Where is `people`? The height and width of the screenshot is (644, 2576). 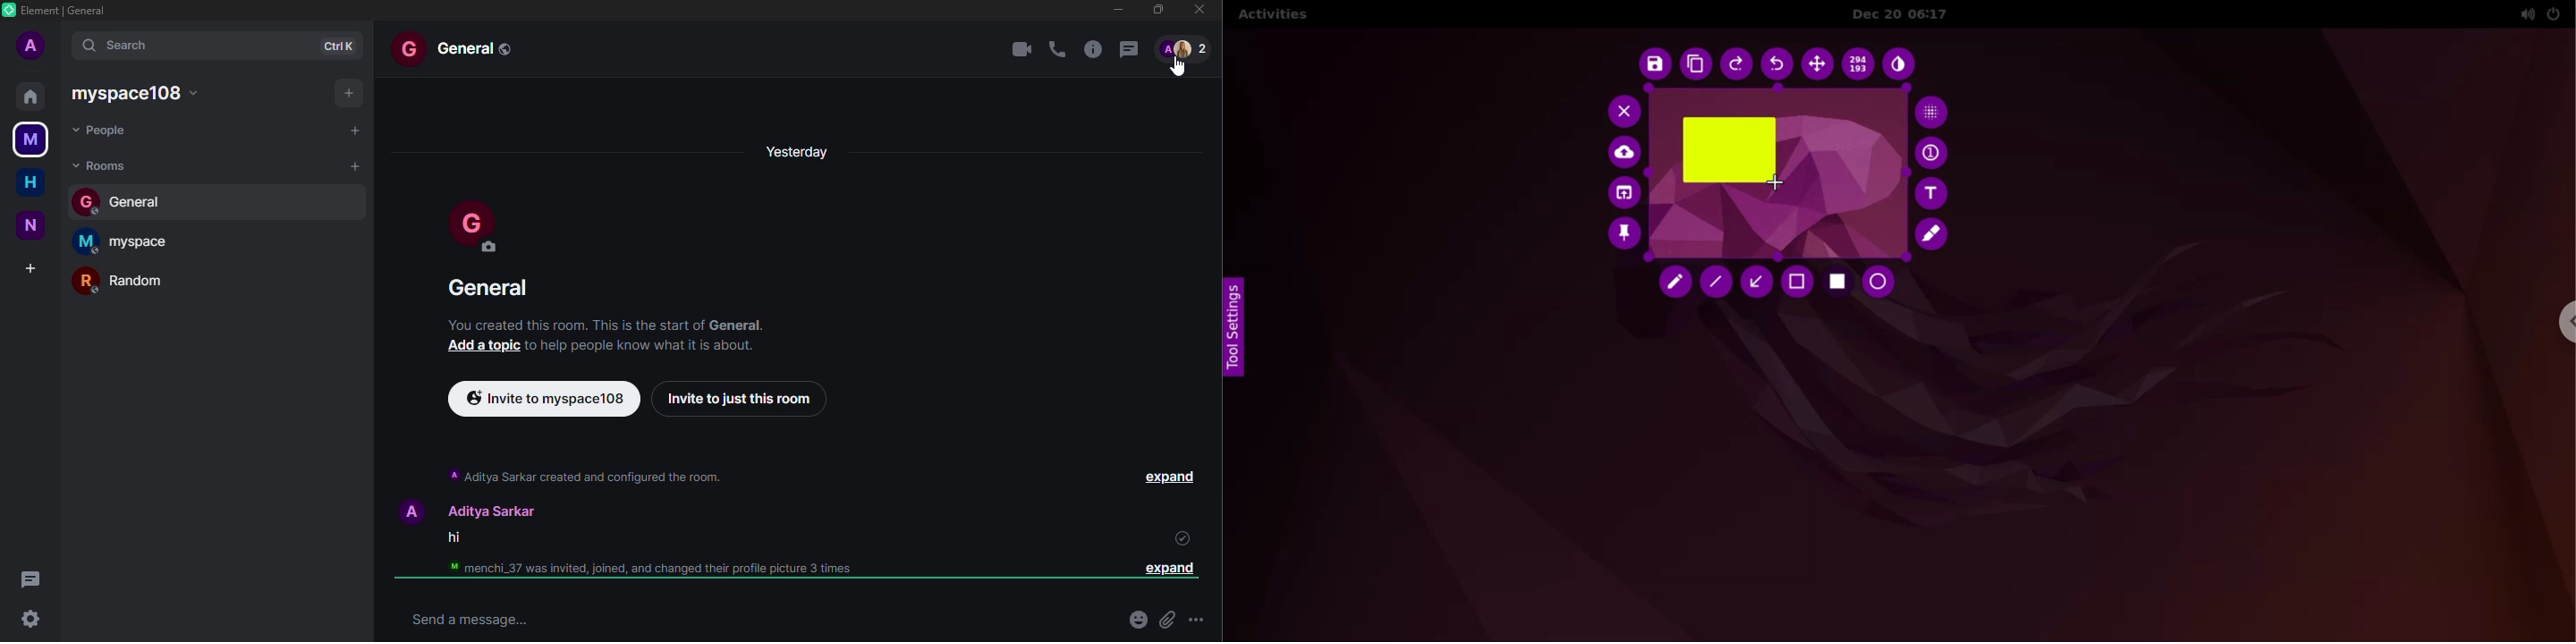
people is located at coordinates (1184, 47).